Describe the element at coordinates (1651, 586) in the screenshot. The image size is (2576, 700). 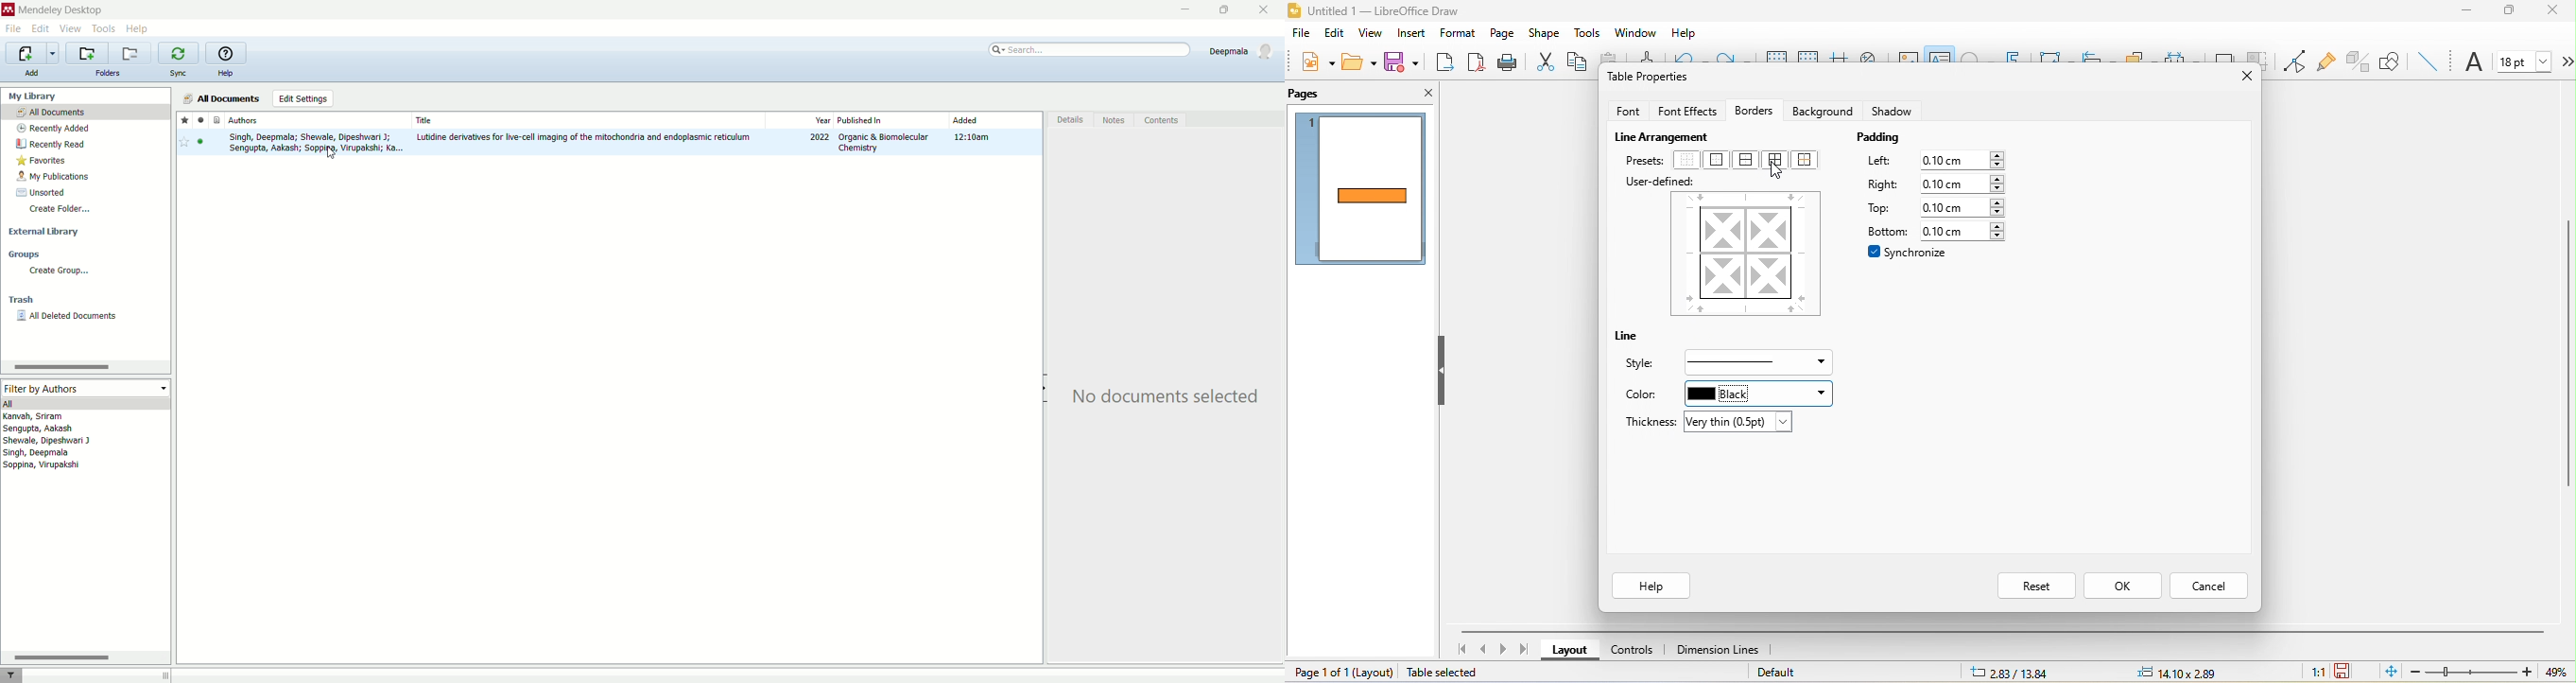
I see `help` at that location.